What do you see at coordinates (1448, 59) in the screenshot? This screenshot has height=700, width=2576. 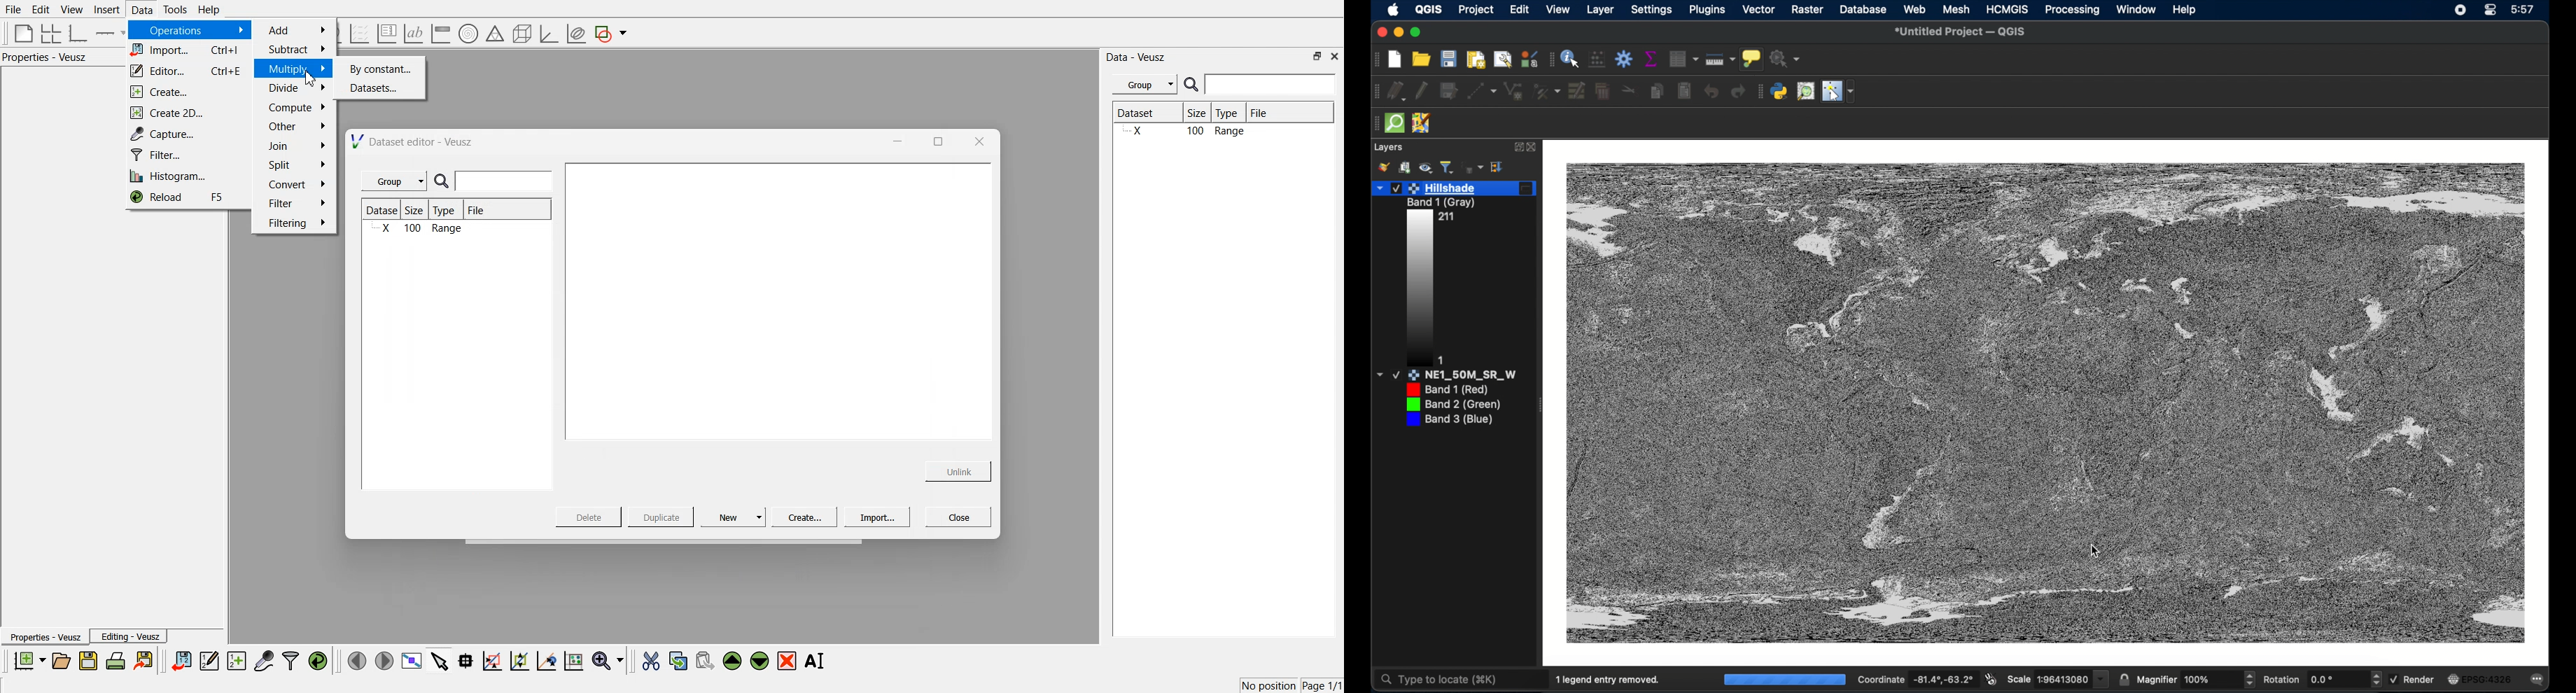 I see `save` at bounding box center [1448, 59].